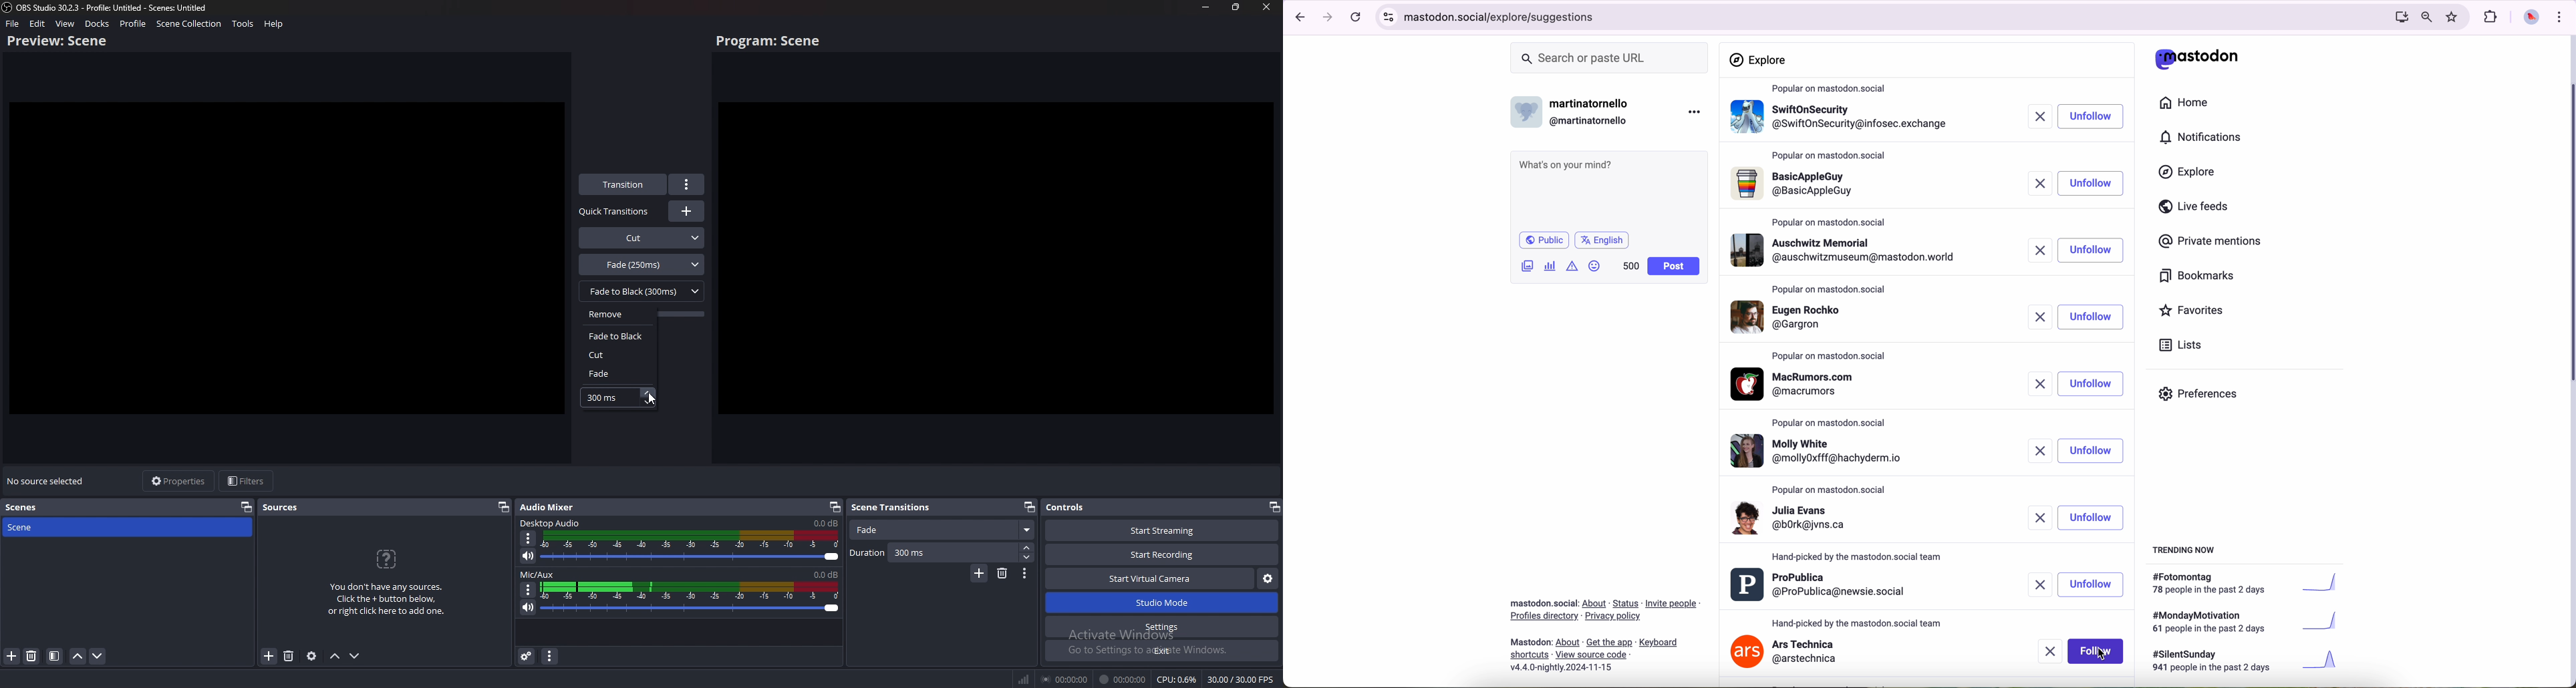  I want to click on #mondaymotivation, so click(2243, 622).